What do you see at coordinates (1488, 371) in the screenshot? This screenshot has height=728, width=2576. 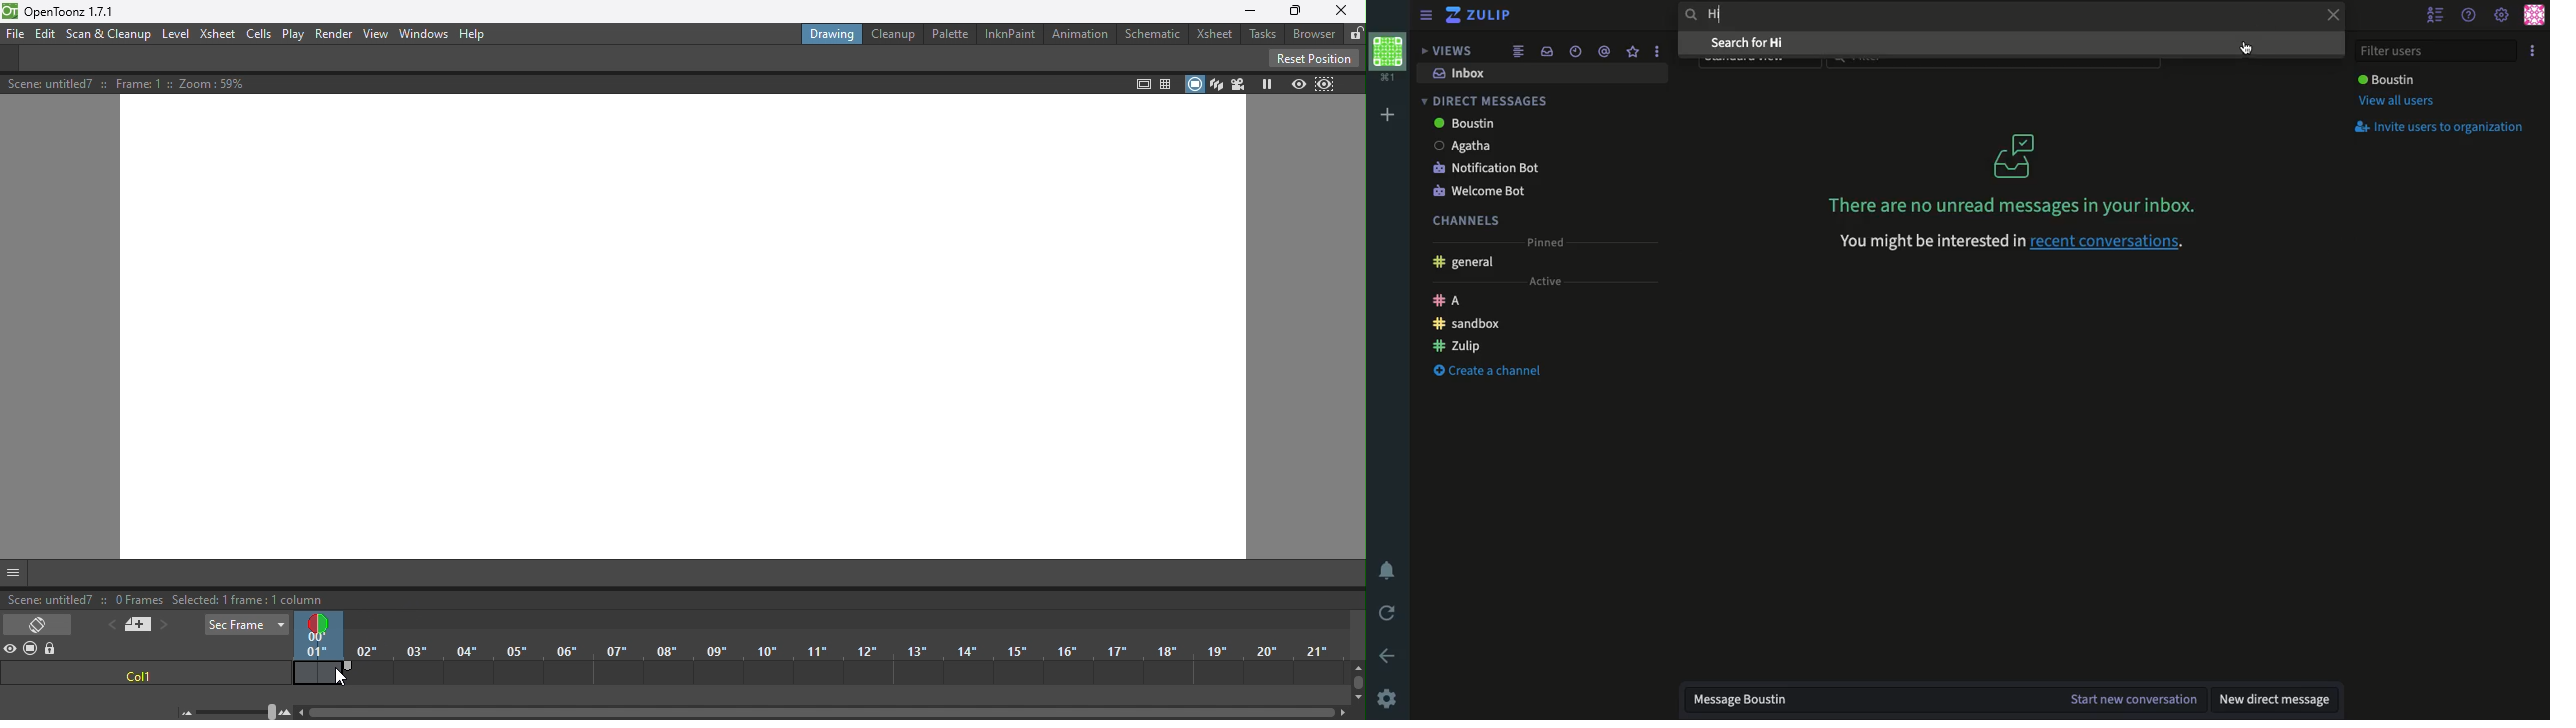 I see `Create a channe` at bounding box center [1488, 371].